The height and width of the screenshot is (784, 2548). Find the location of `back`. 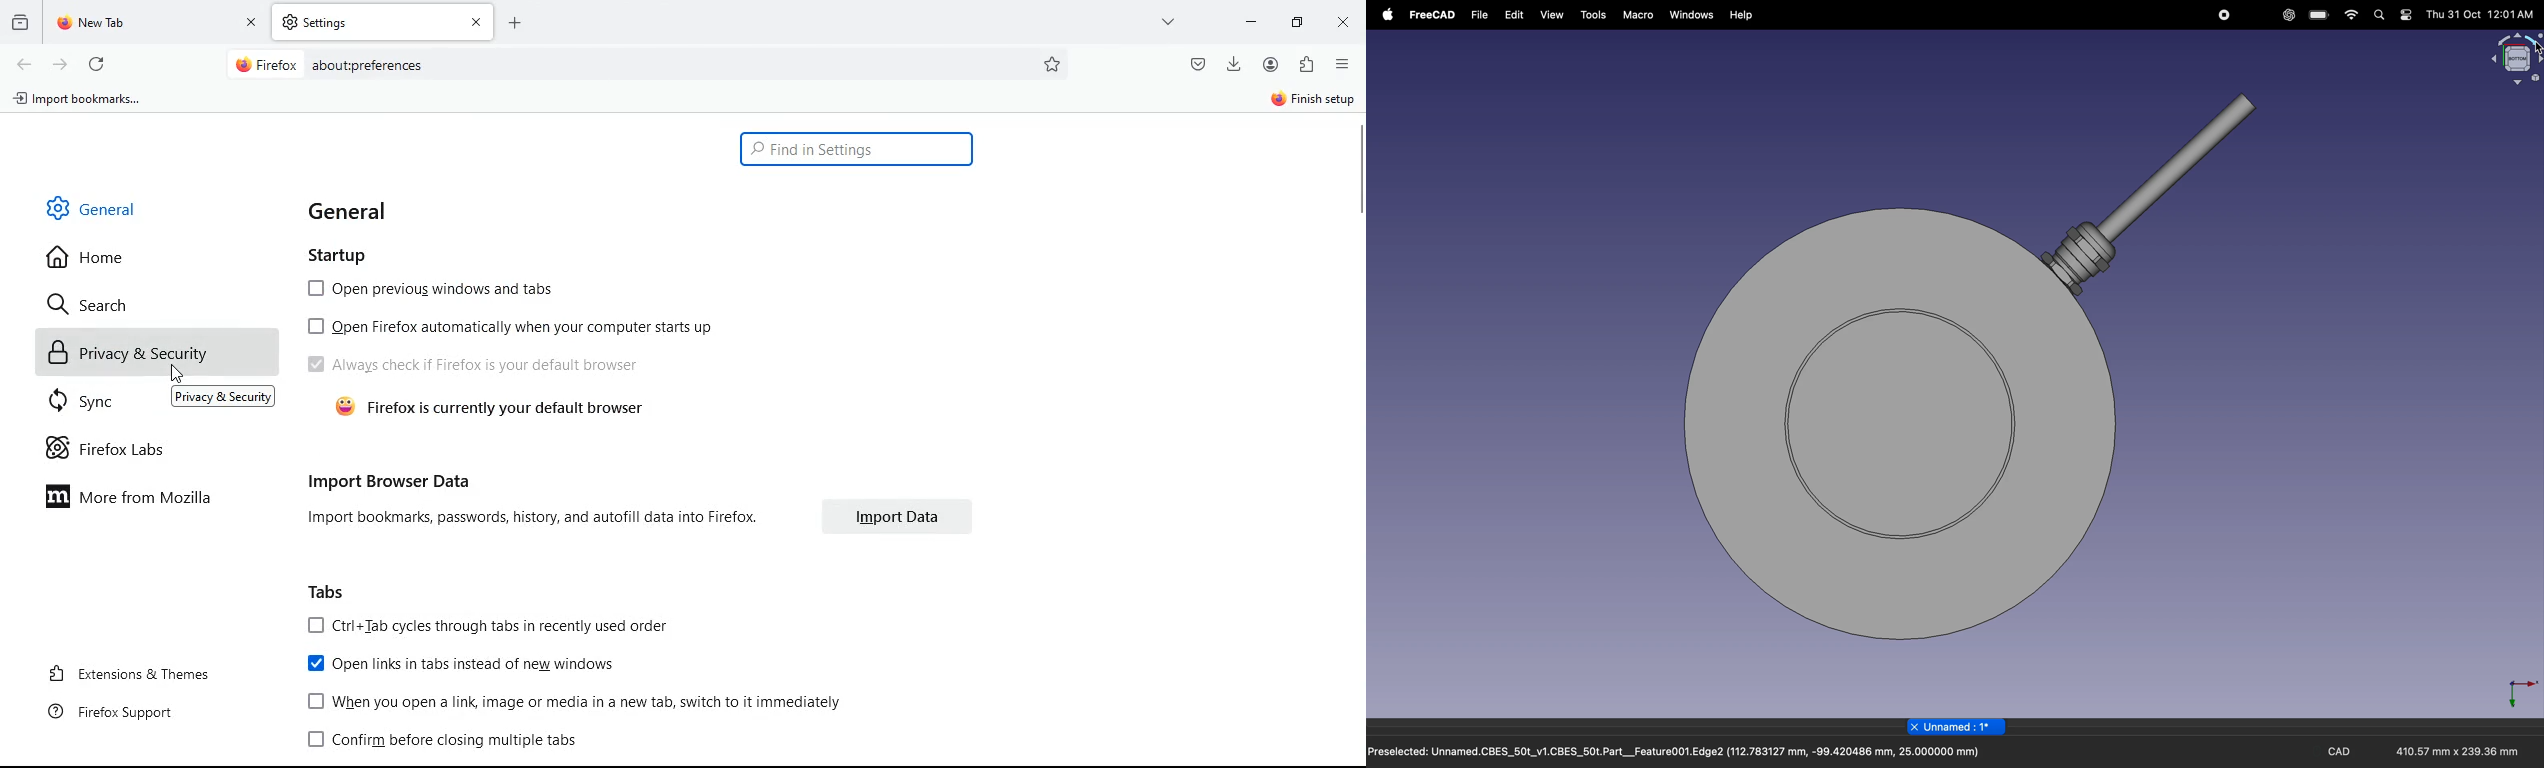

back is located at coordinates (22, 65).